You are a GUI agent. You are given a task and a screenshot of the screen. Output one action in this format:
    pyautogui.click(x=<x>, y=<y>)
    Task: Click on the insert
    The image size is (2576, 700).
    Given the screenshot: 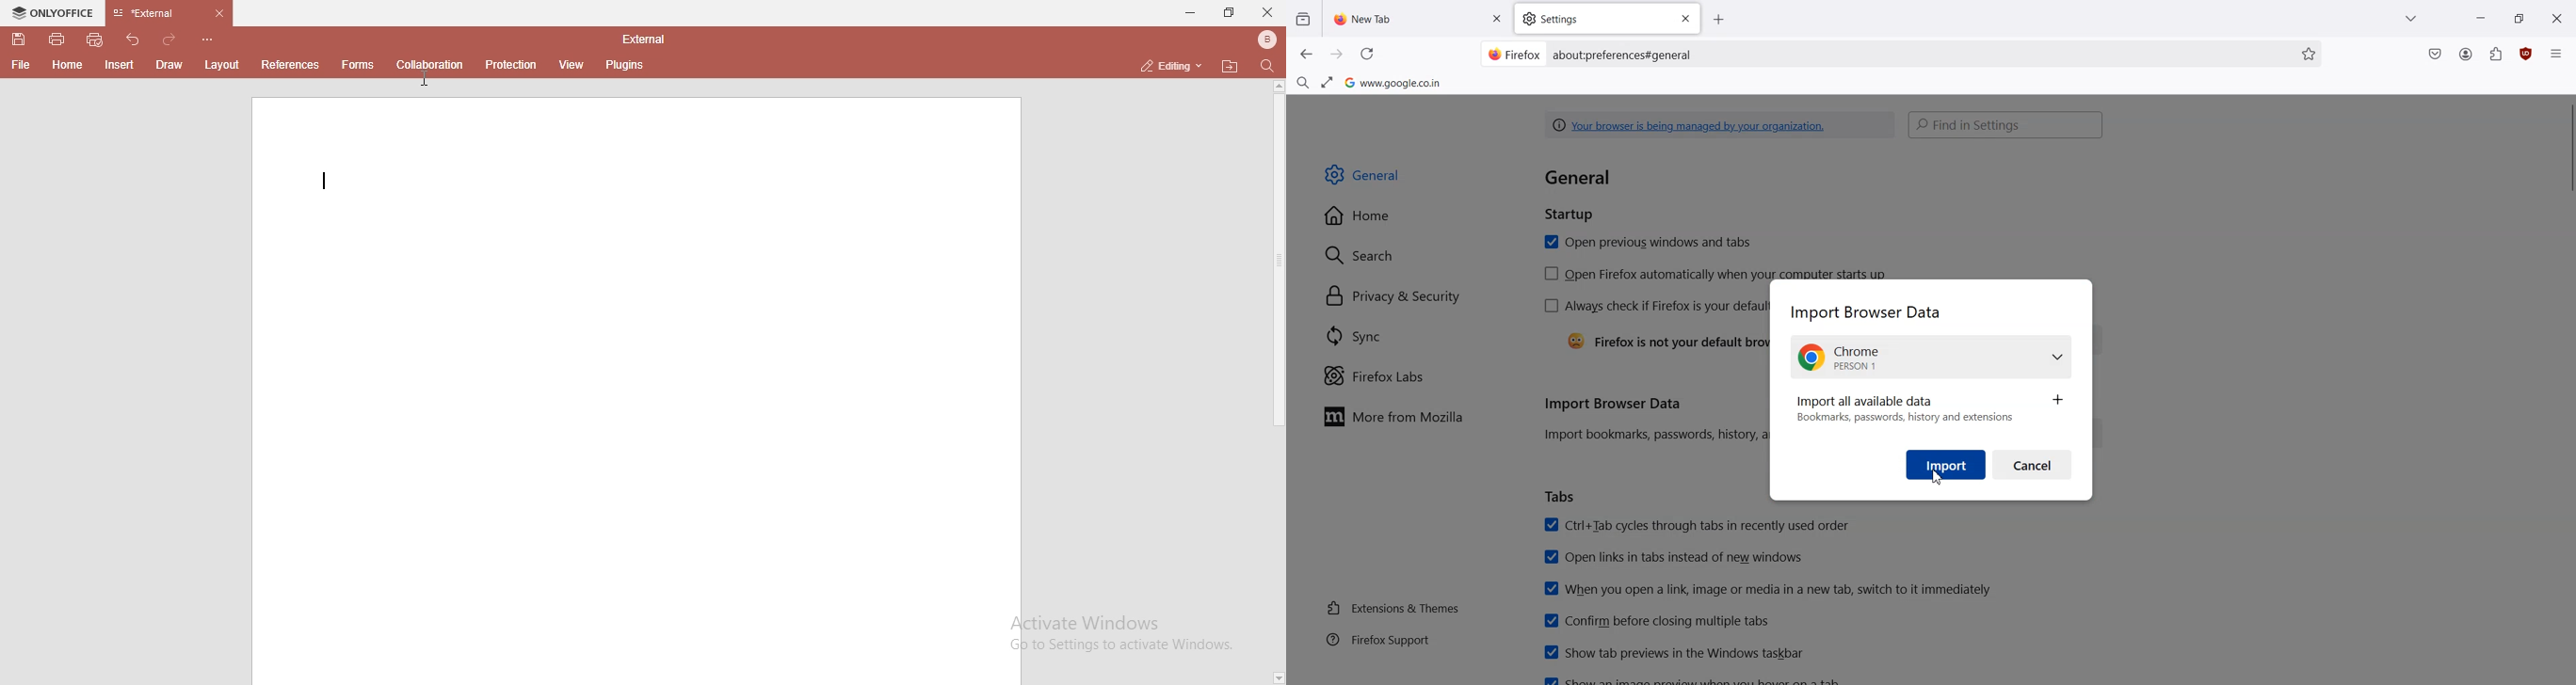 What is the action you would take?
    pyautogui.click(x=121, y=65)
    